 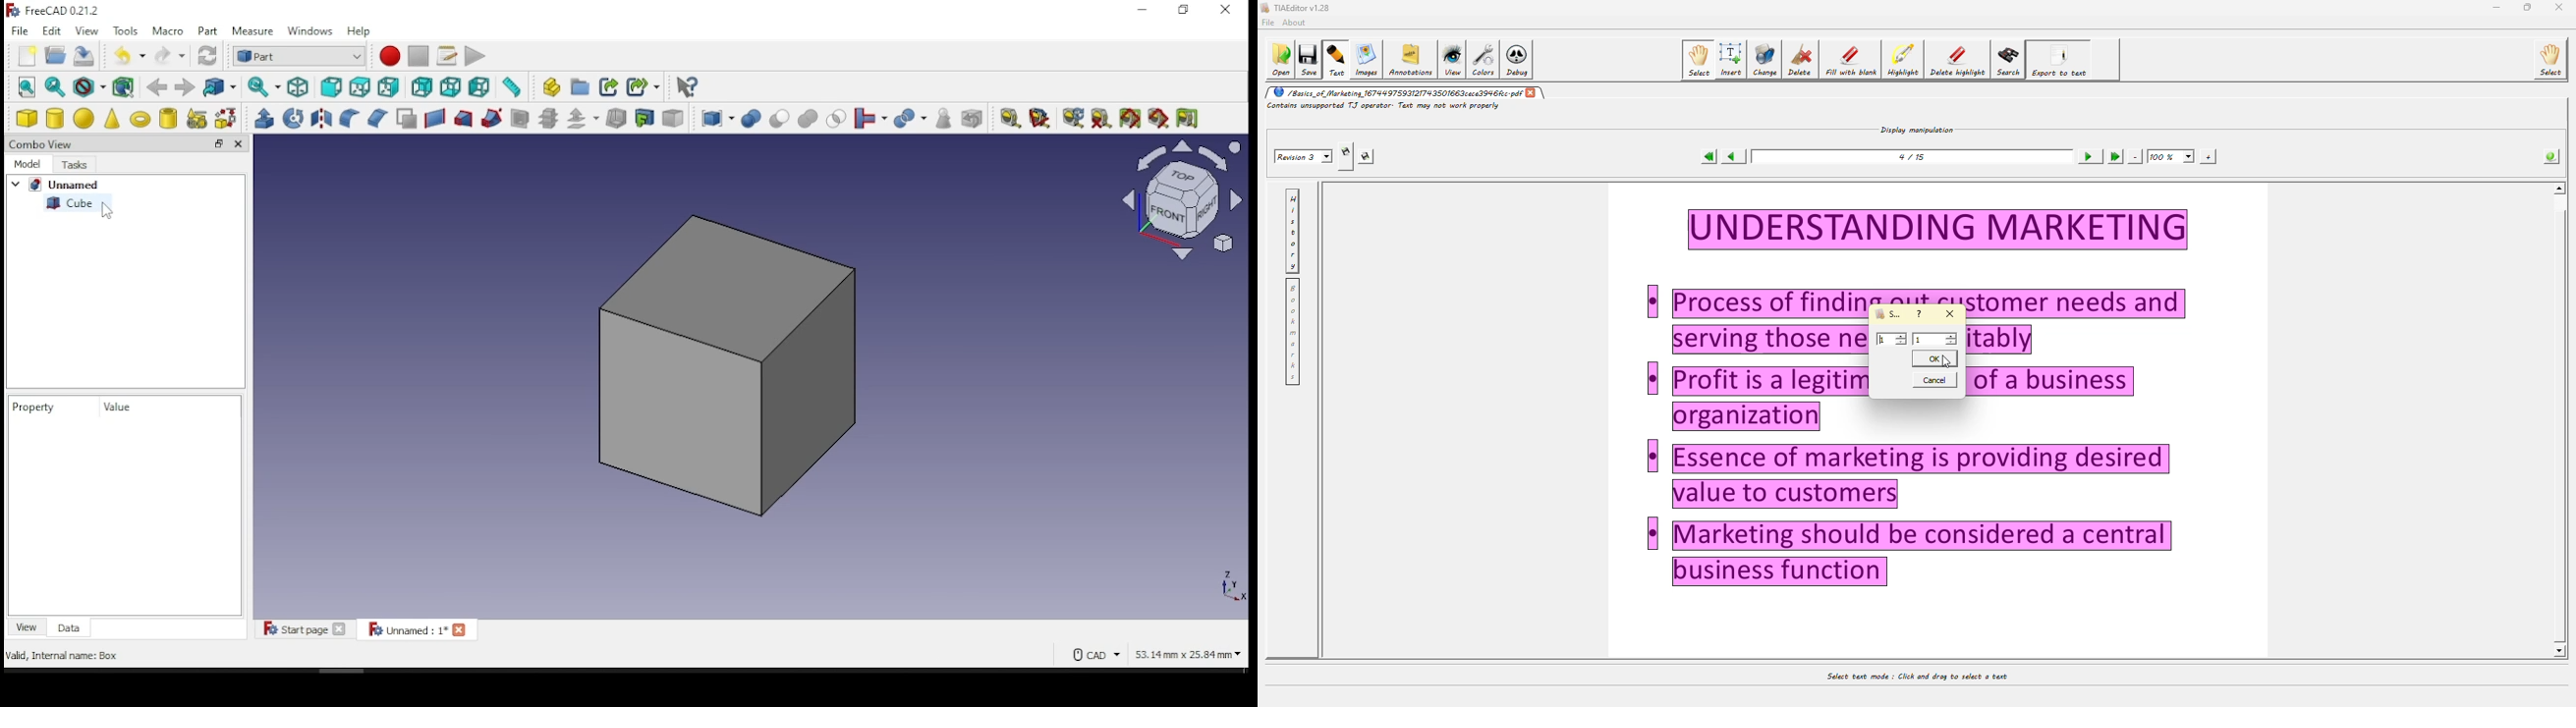 I want to click on bottom, so click(x=450, y=87).